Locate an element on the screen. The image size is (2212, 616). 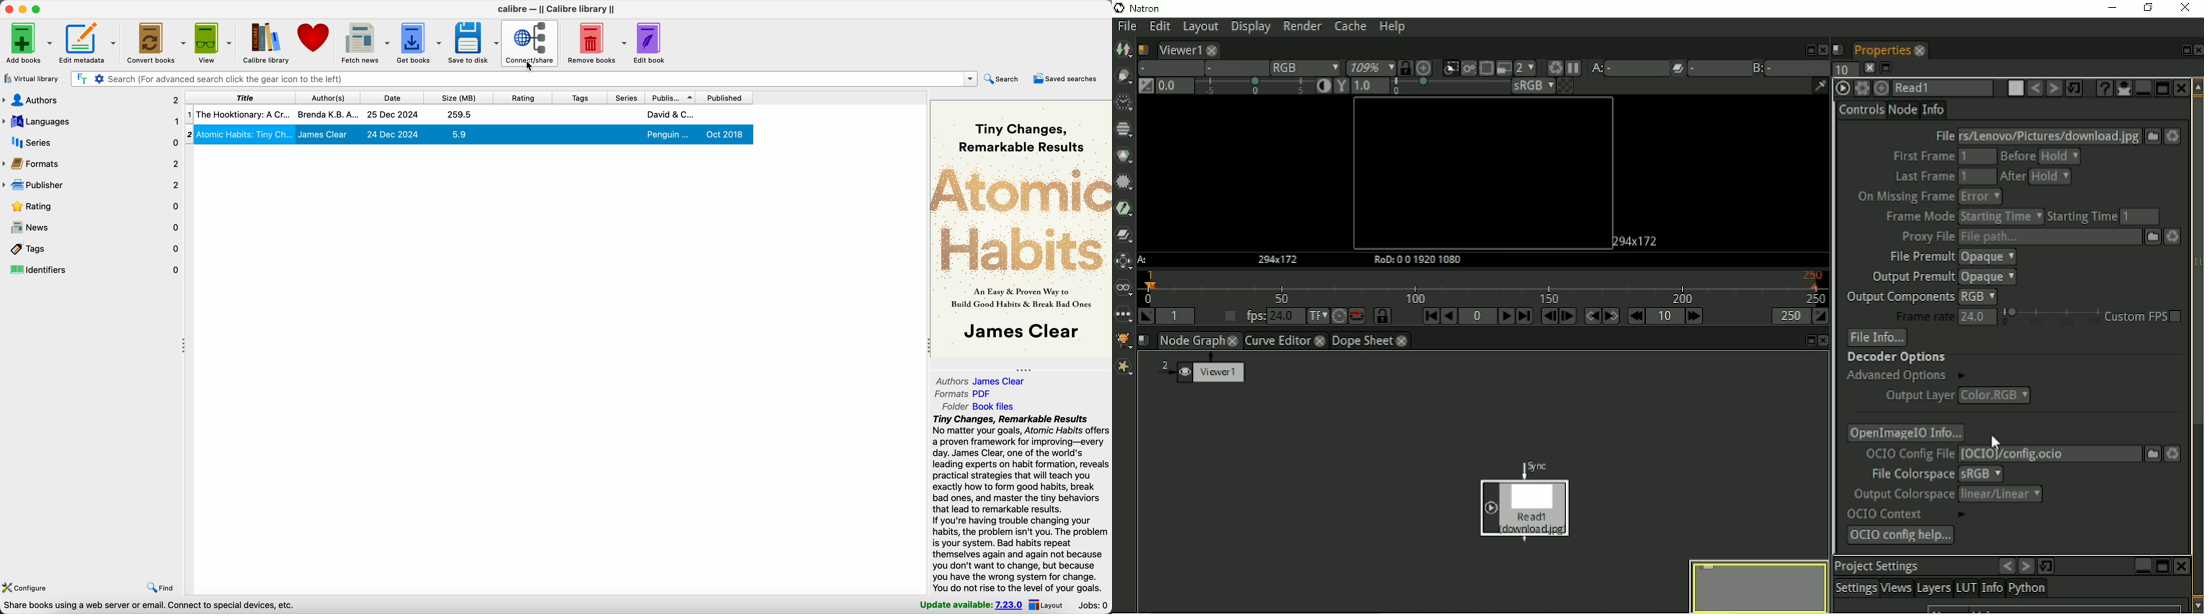
Custom FPS is located at coordinates (2144, 315).